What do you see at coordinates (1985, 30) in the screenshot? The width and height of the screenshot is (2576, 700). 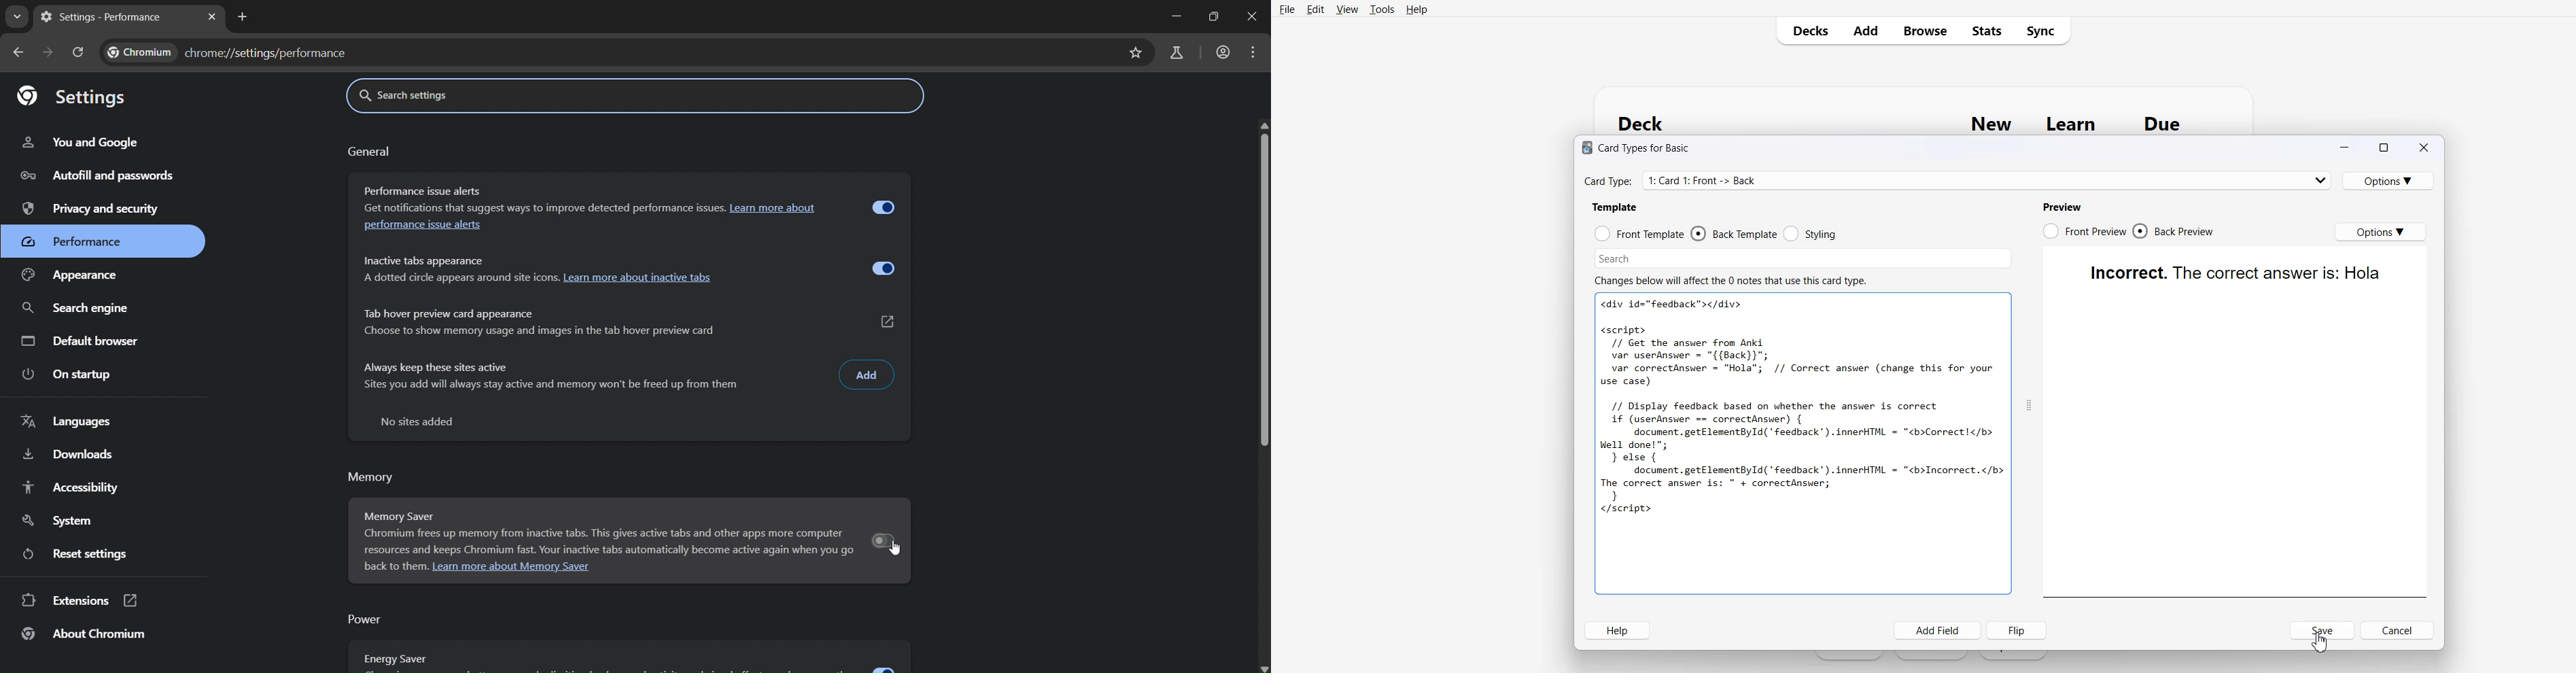 I see `Stats` at bounding box center [1985, 30].